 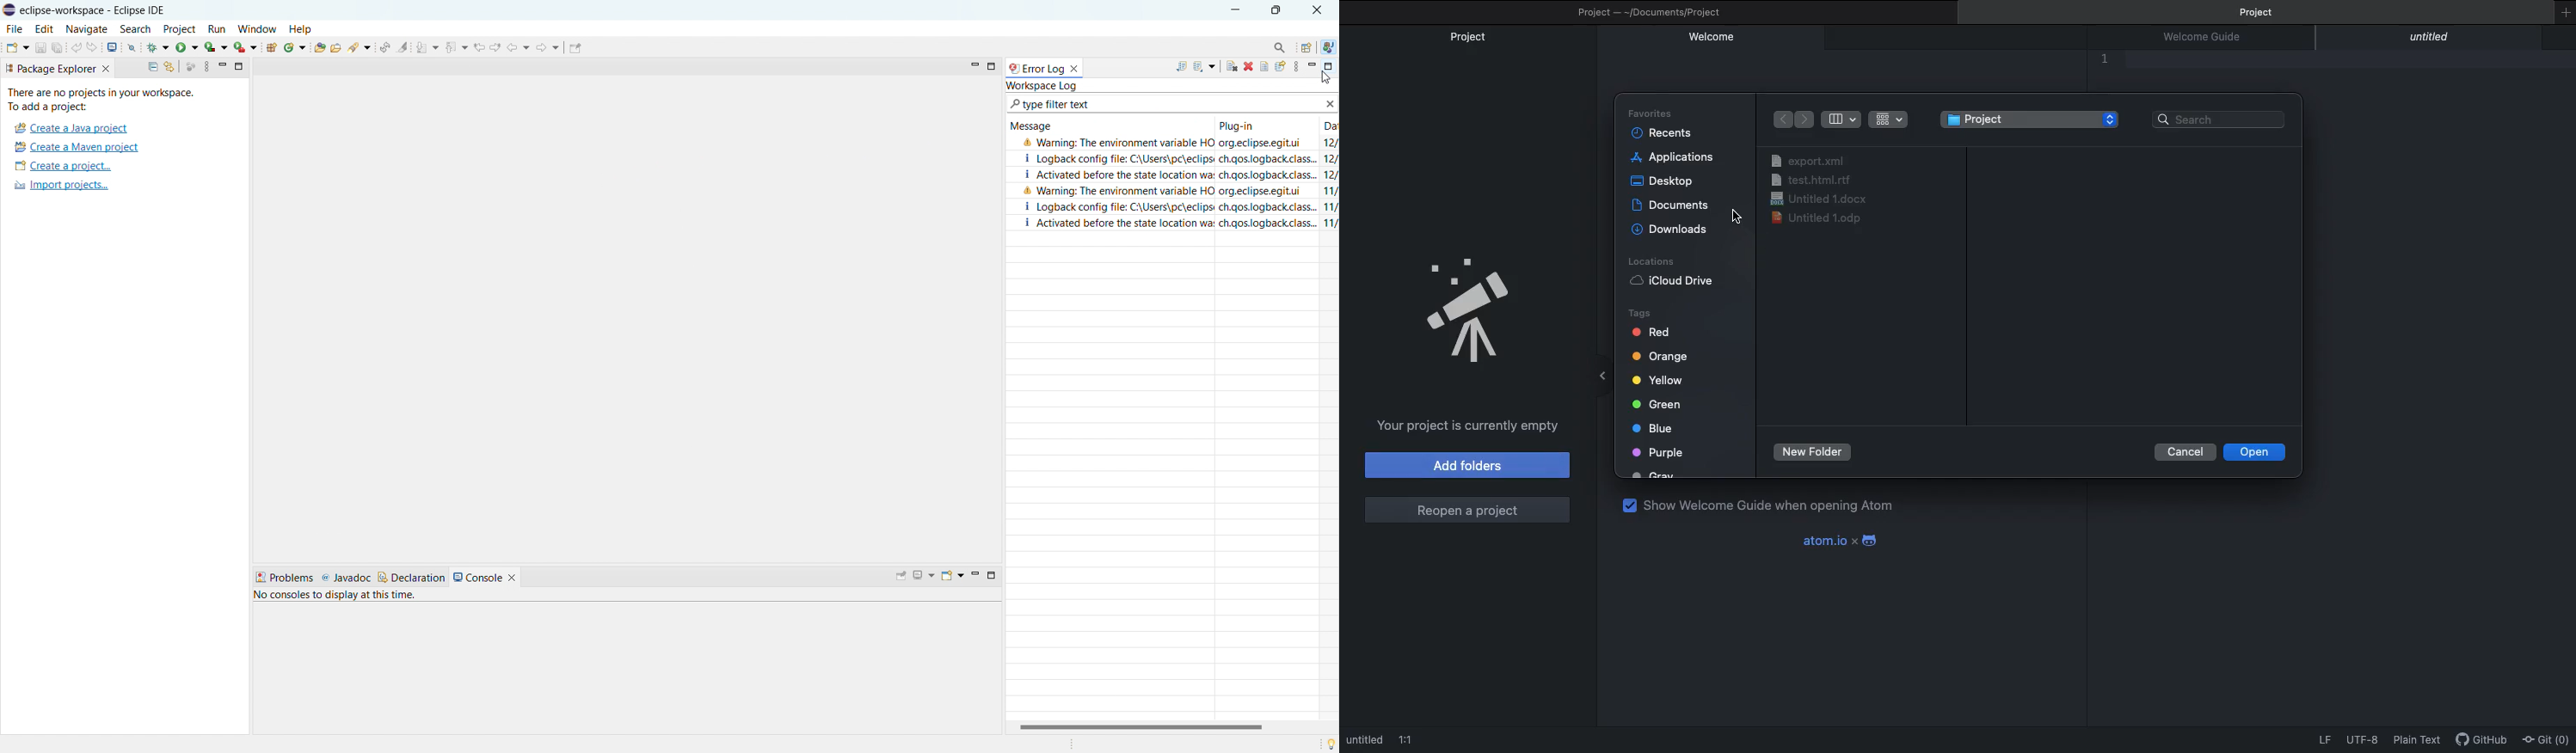 I want to click on individual error logs, so click(x=1173, y=142).